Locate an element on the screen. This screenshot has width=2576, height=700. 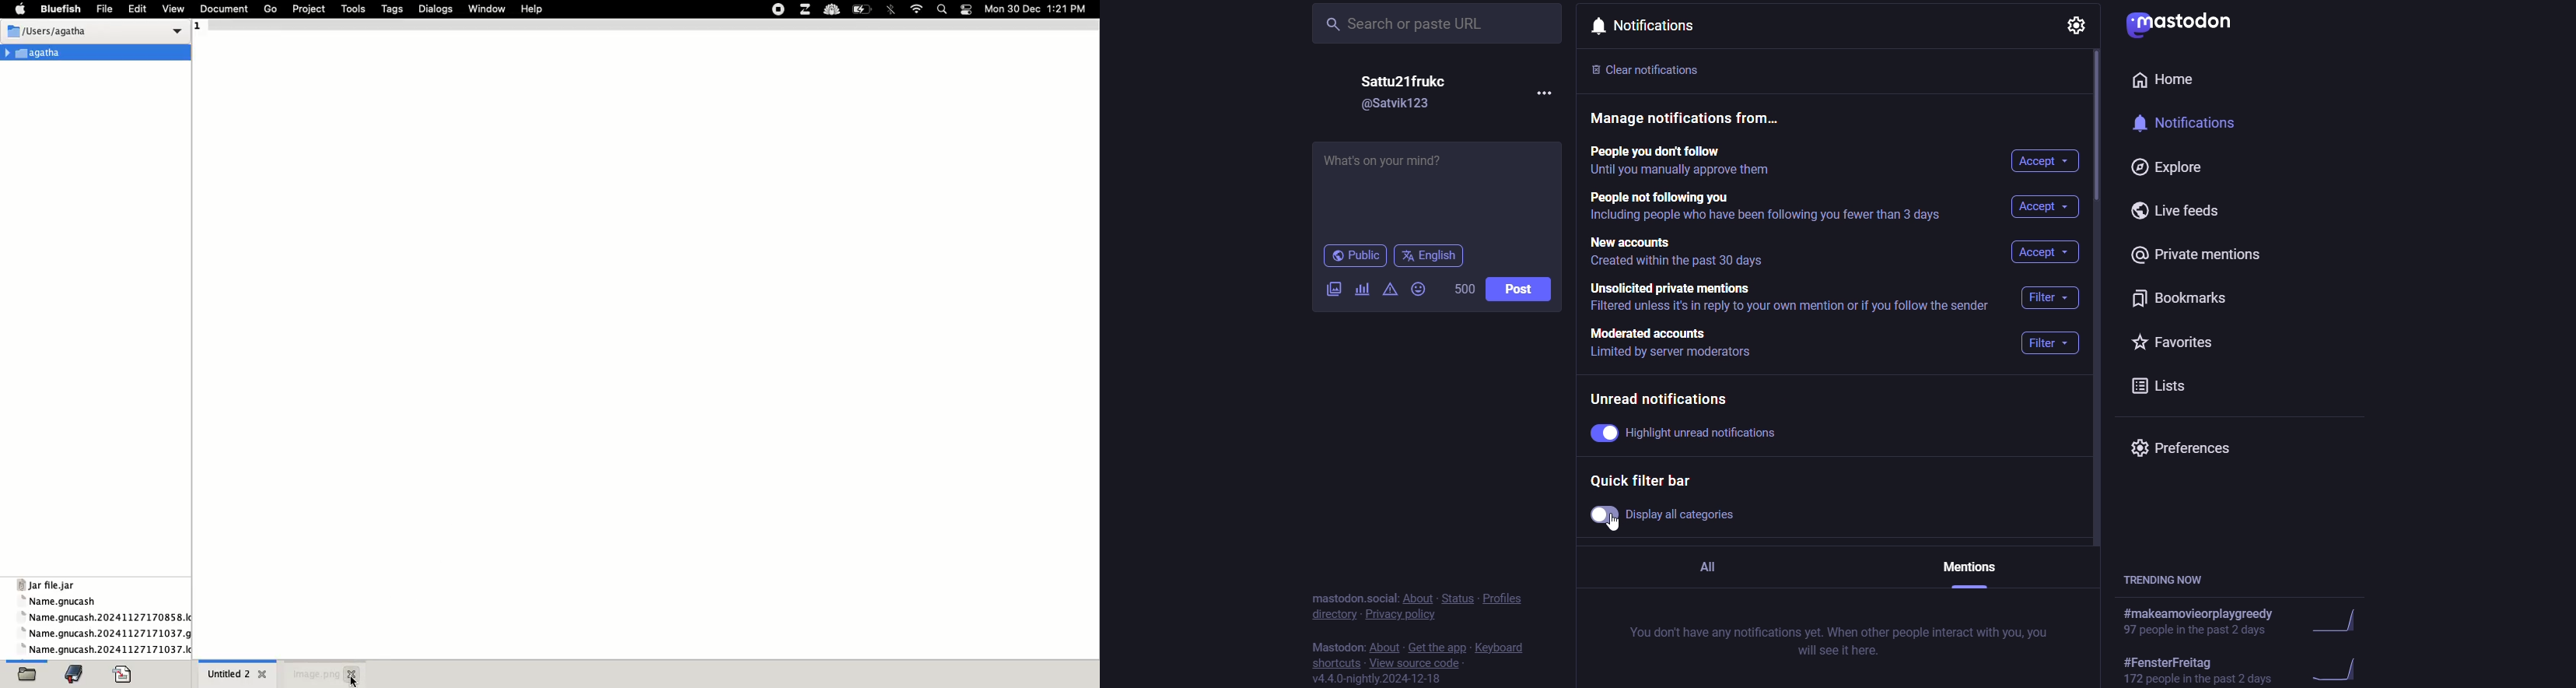
document  is located at coordinates (228, 9).